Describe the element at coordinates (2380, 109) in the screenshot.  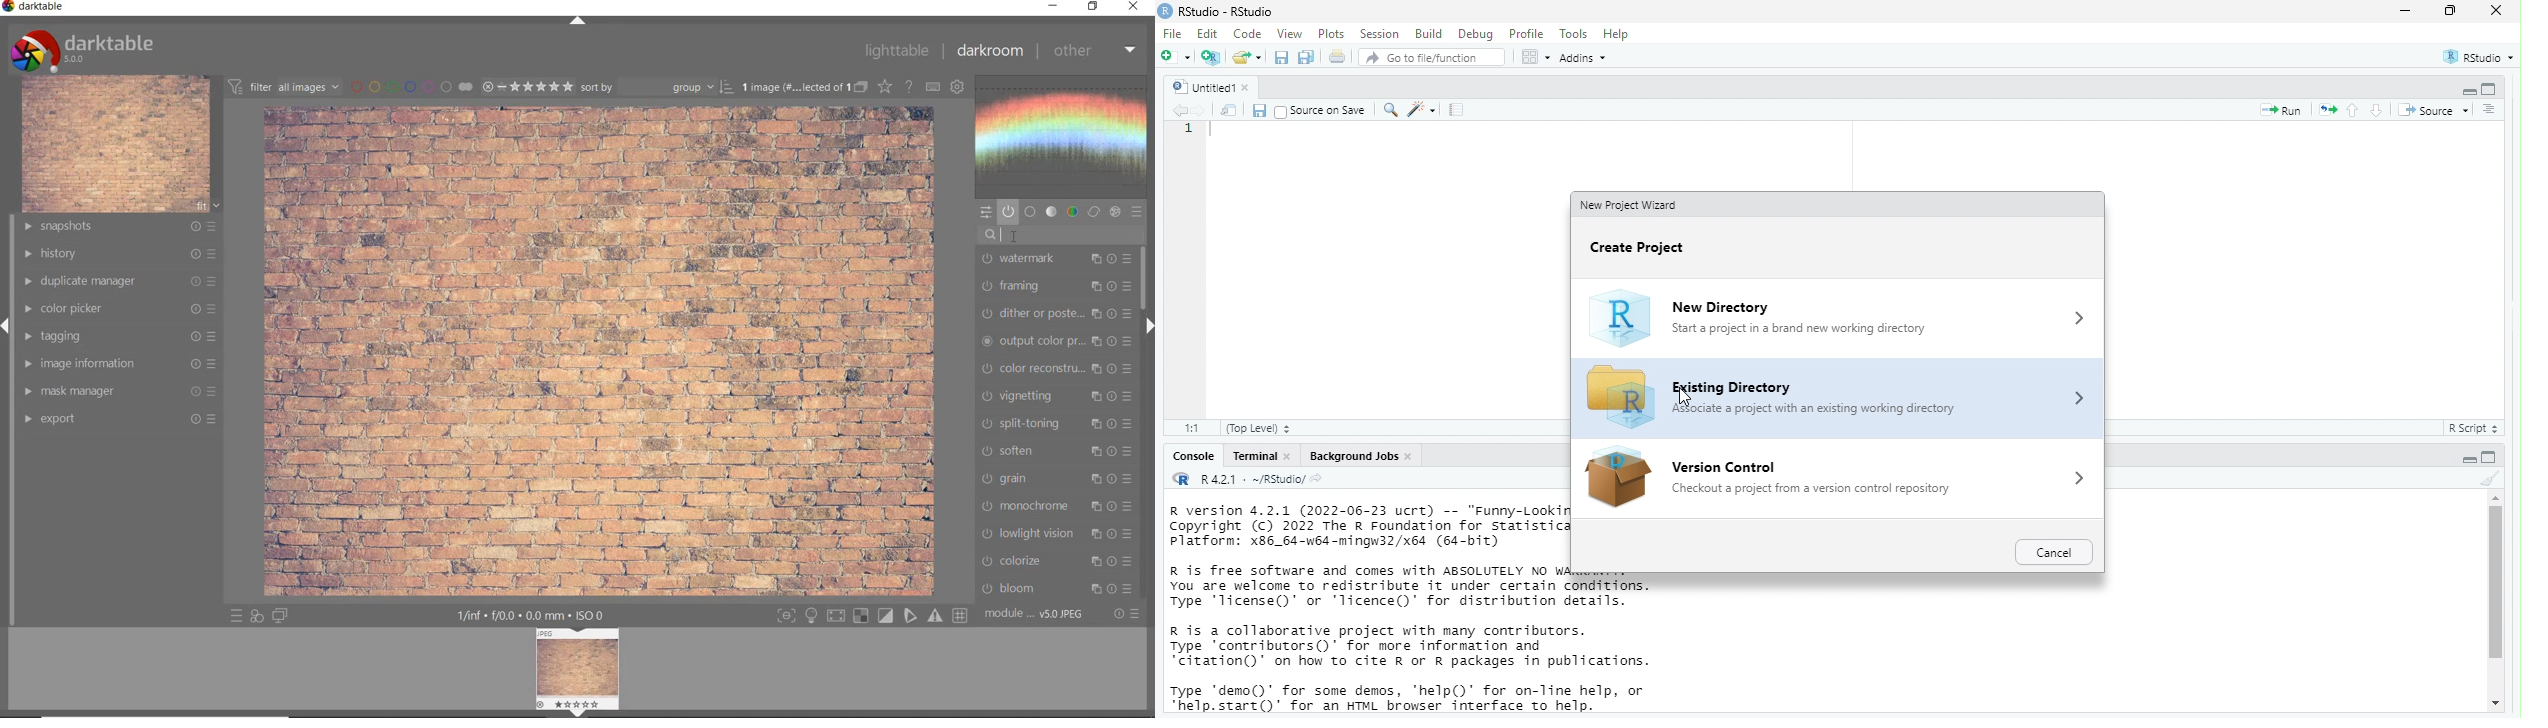
I see `go to next section/chunk` at that location.